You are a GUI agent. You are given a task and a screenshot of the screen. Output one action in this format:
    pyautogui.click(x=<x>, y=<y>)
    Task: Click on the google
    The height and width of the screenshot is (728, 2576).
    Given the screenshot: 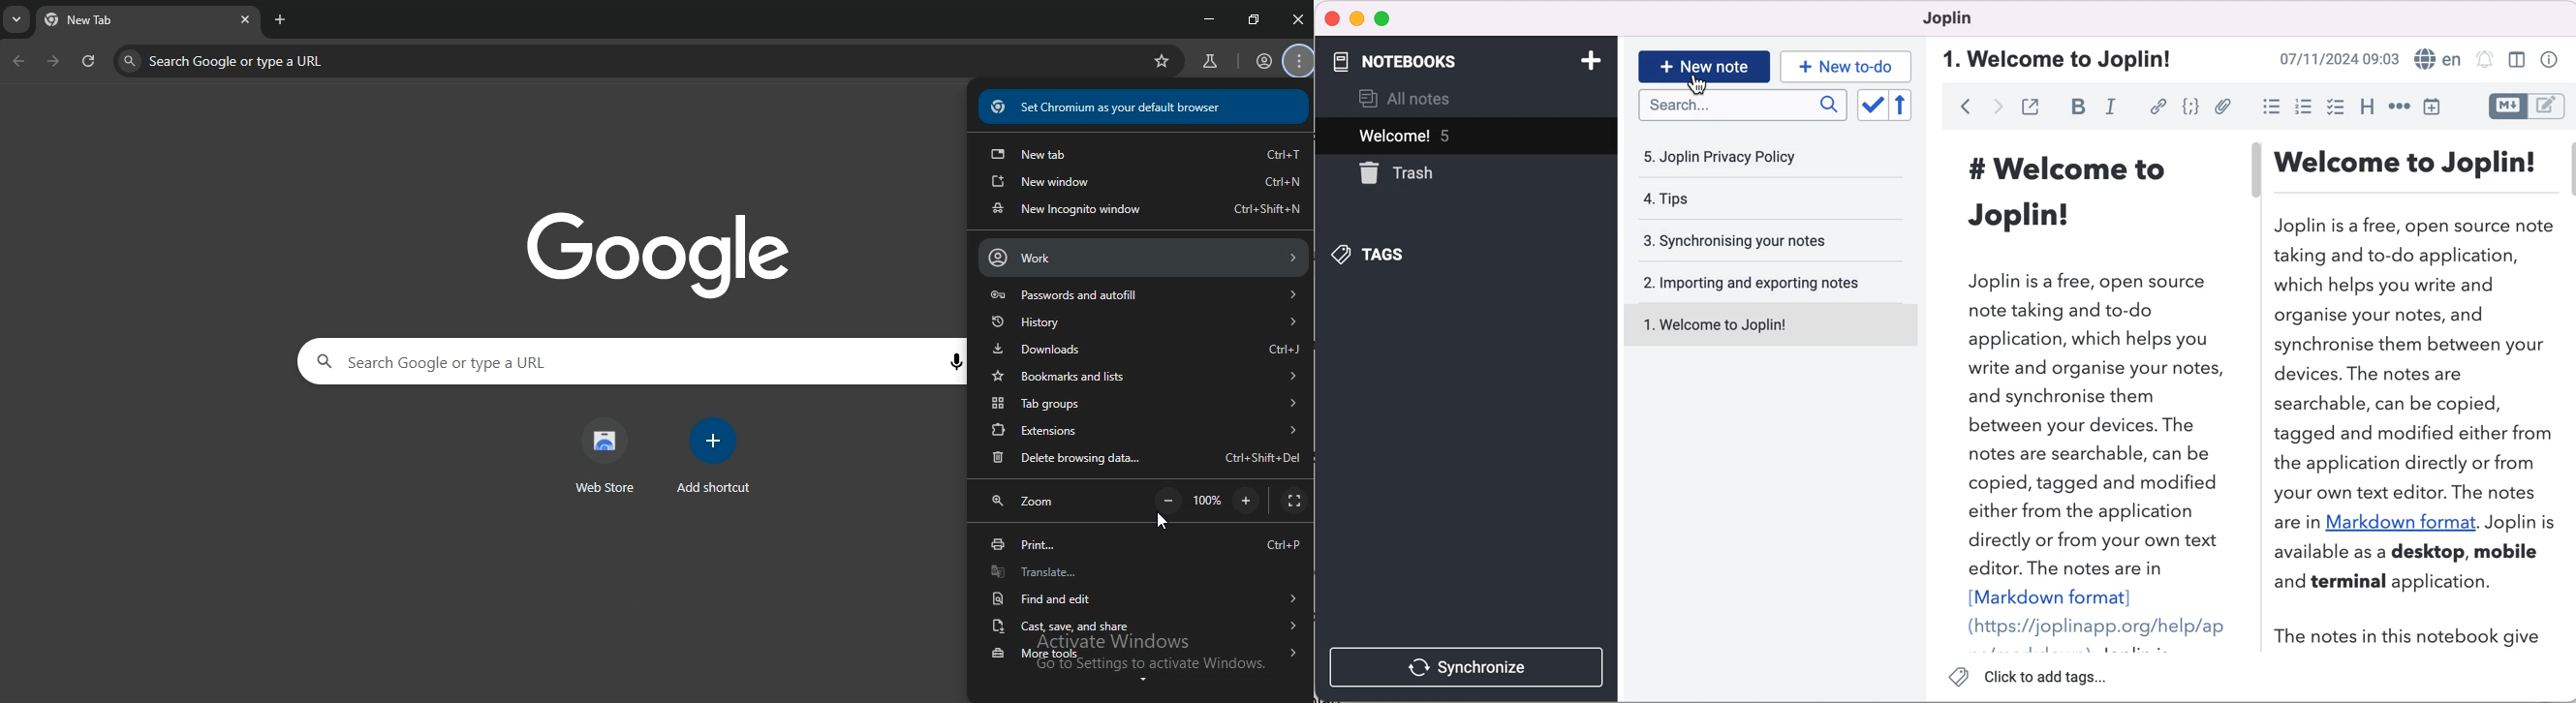 What is the action you would take?
    pyautogui.click(x=670, y=253)
    